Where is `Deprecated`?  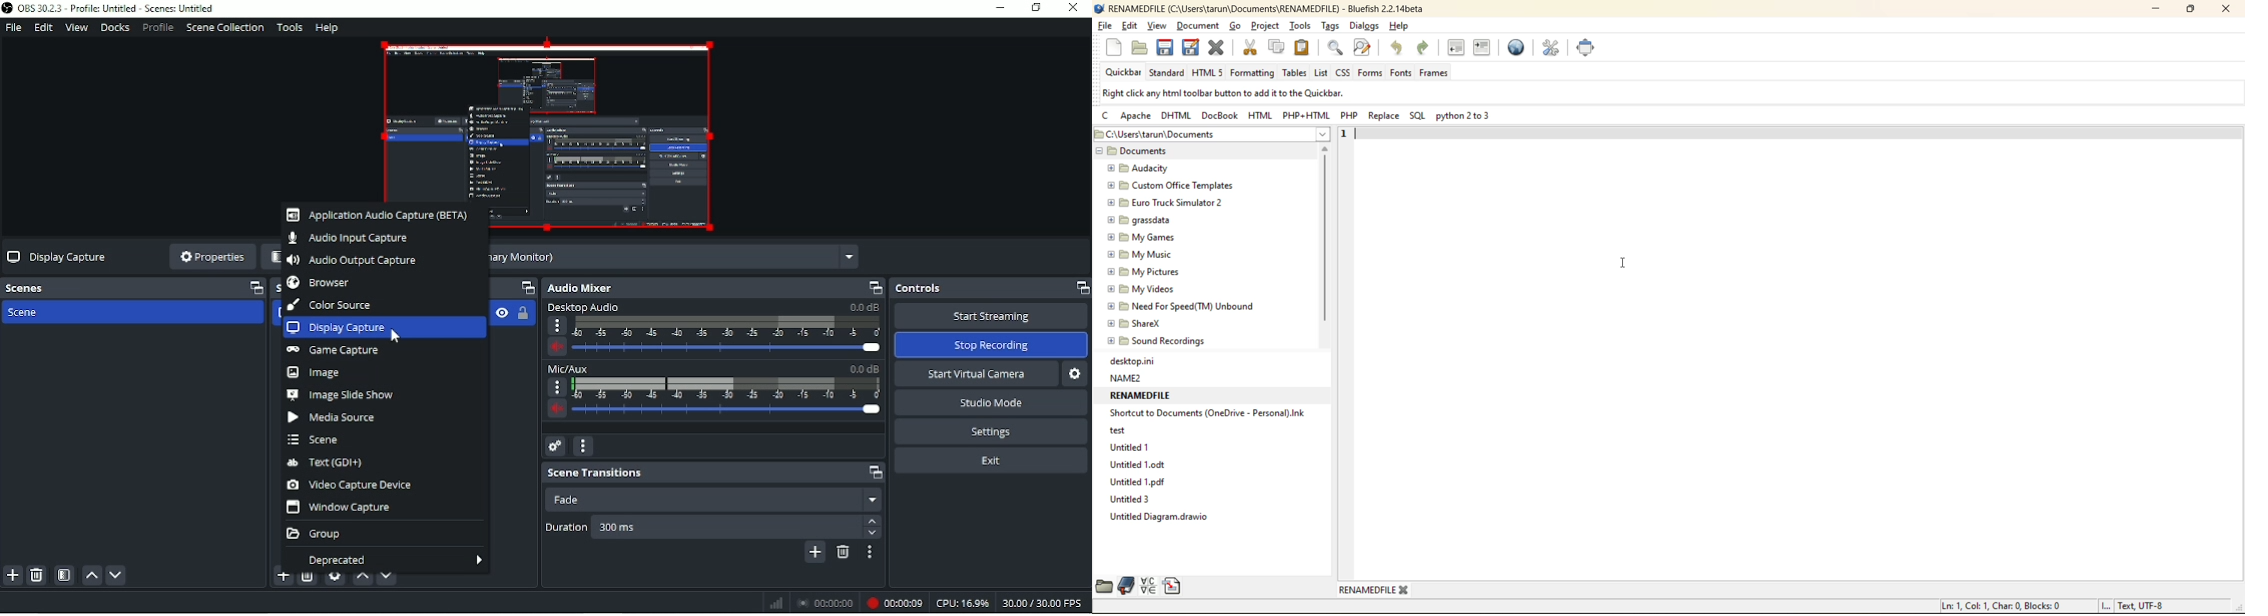 Deprecated is located at coordinates (382, 559).